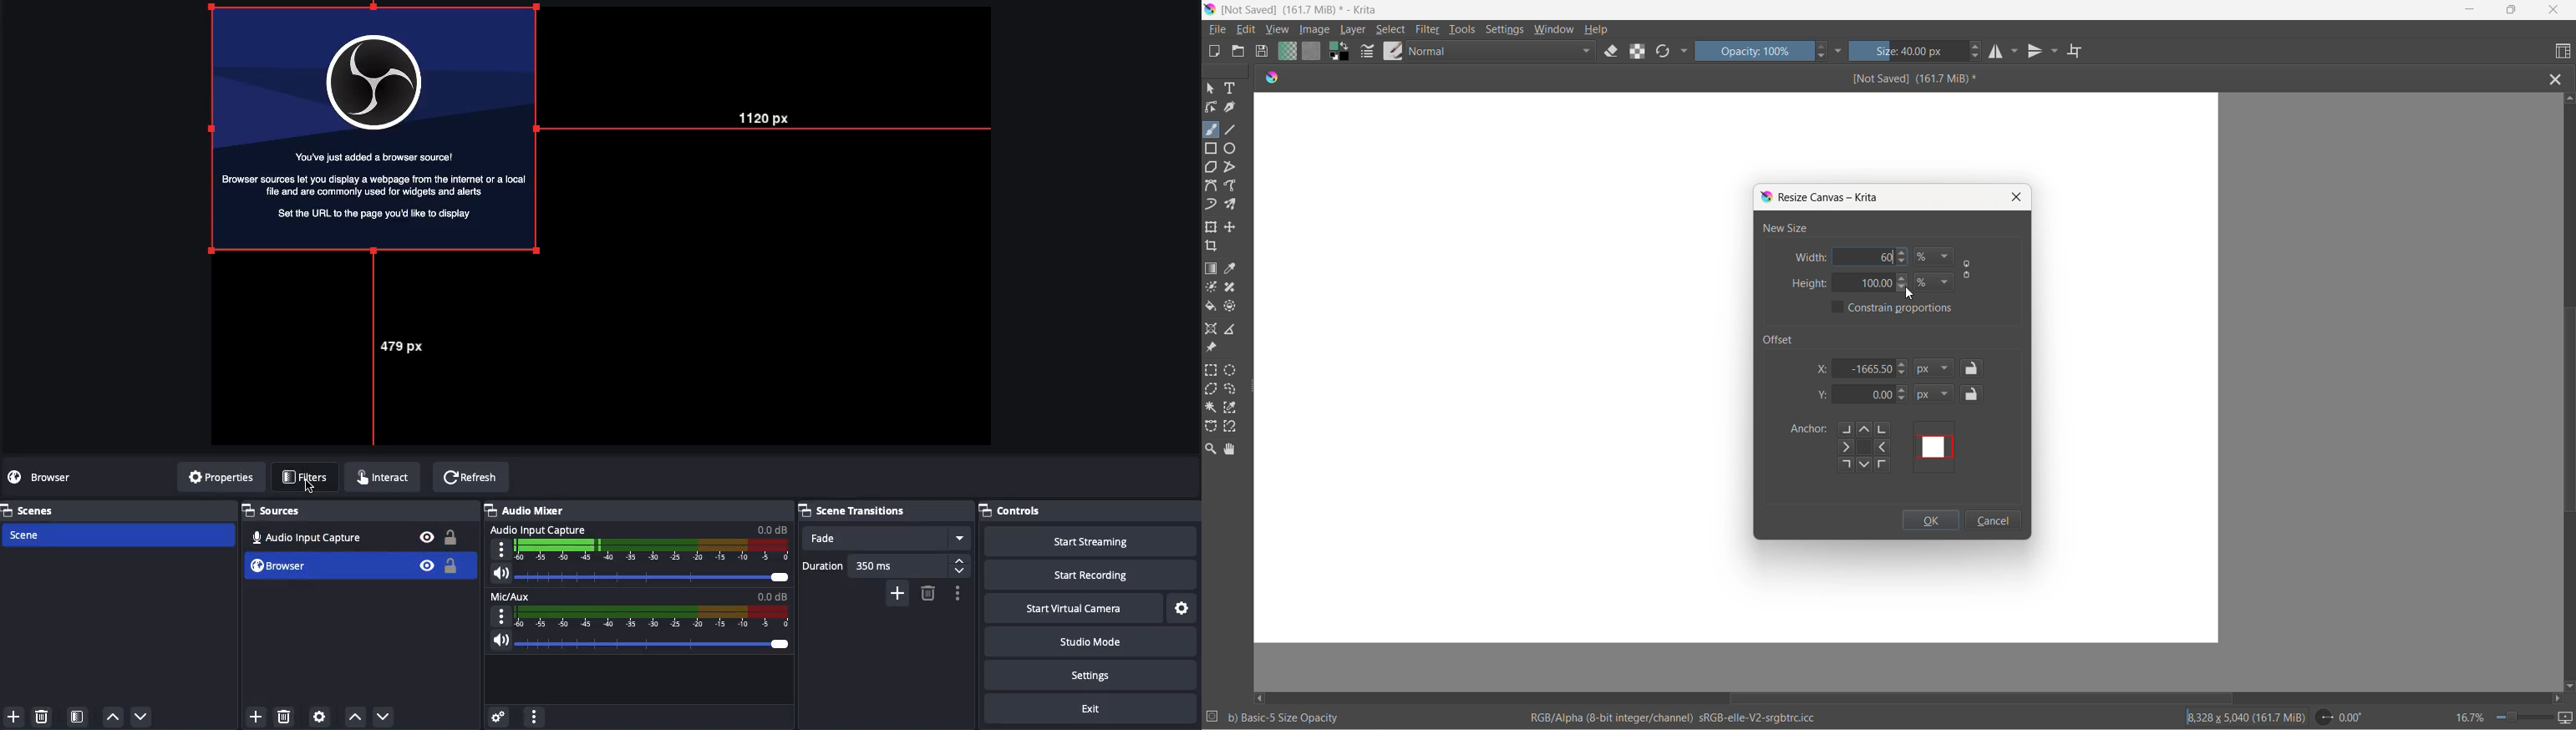  What do you see at coordinates (426, 552) in the screenshot?
I see `Bible` at bounding box center [426, 552].